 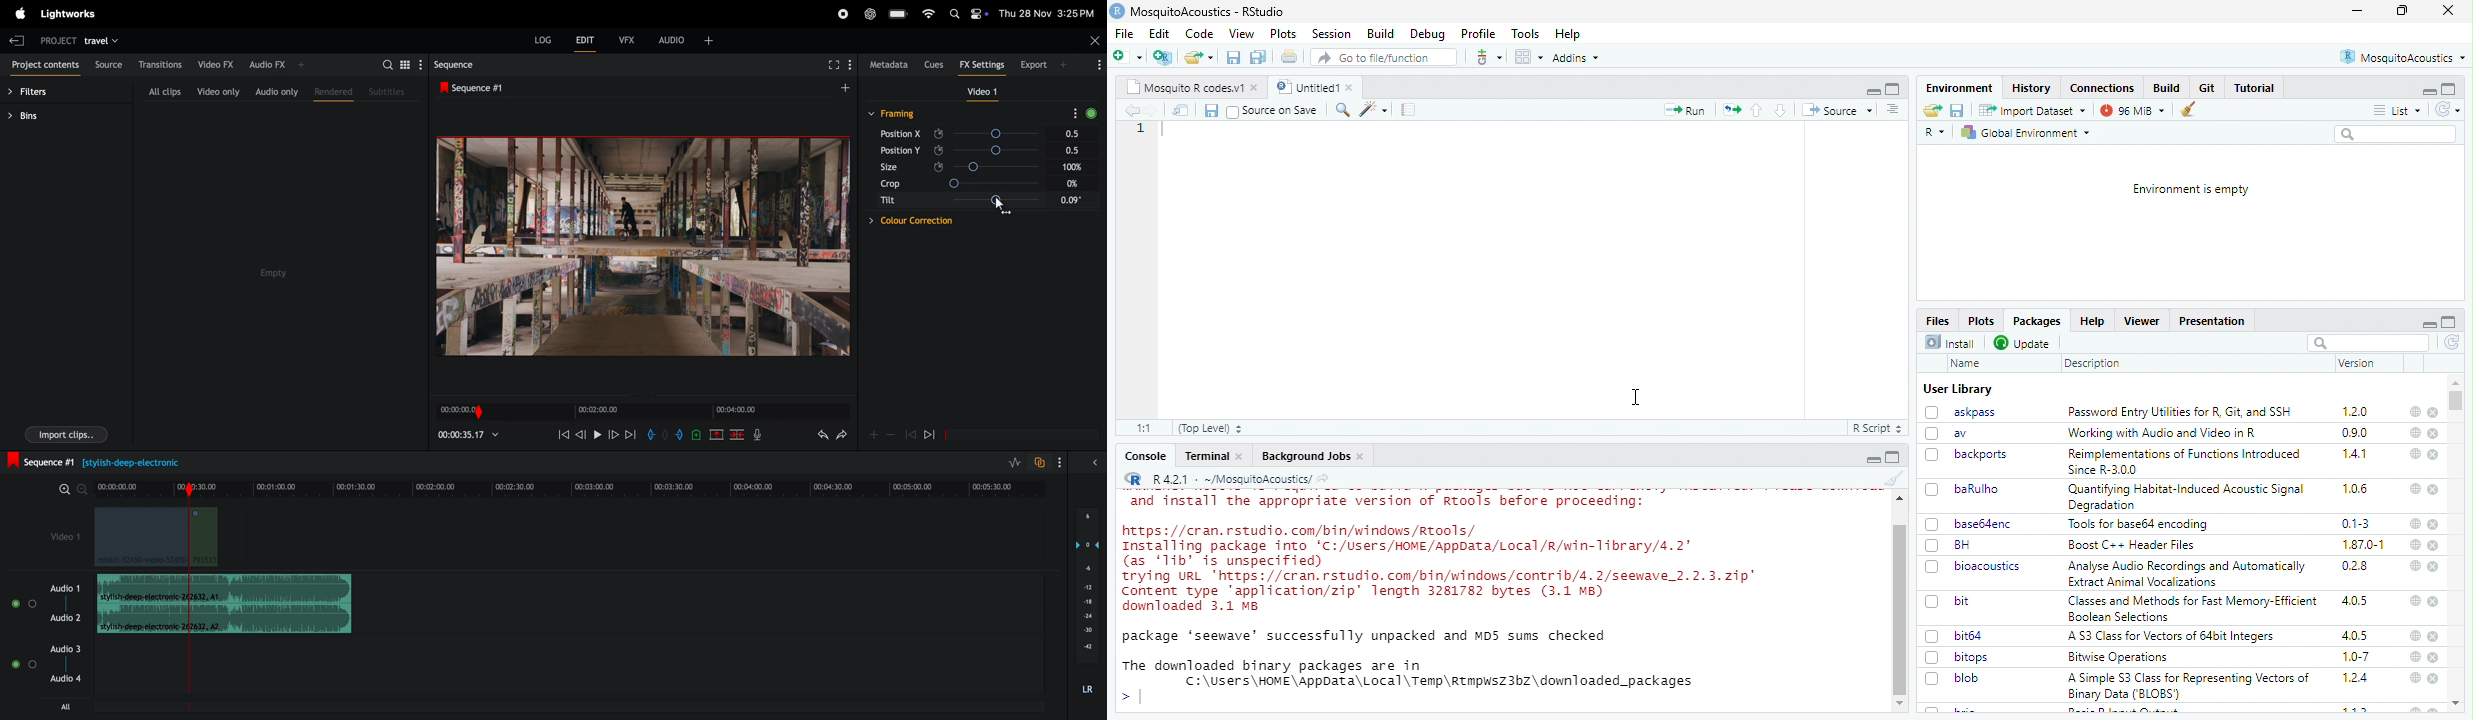 What do you see at coordinates (1333, 34) in the screenshot?
I see `Session` at bounding box center [1333, 34].